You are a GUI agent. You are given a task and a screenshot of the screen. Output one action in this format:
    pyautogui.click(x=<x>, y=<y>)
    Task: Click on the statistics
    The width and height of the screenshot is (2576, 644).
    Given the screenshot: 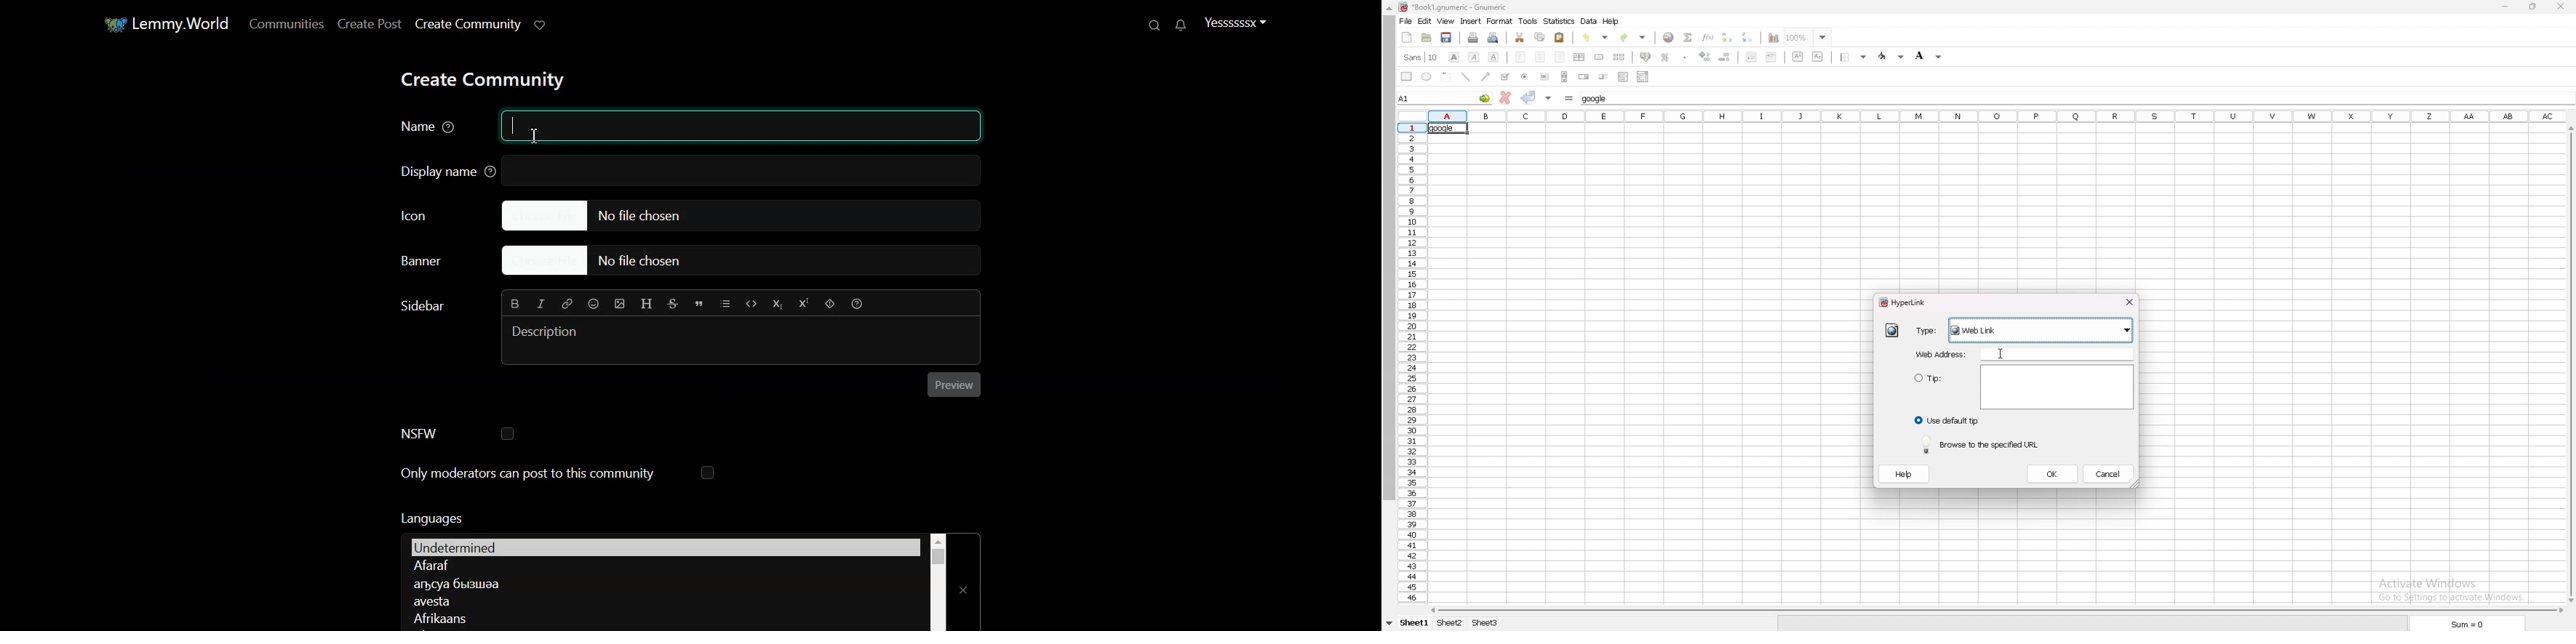 What is the action you would take?
    pyautogui.click(x=1560, y=21)
    